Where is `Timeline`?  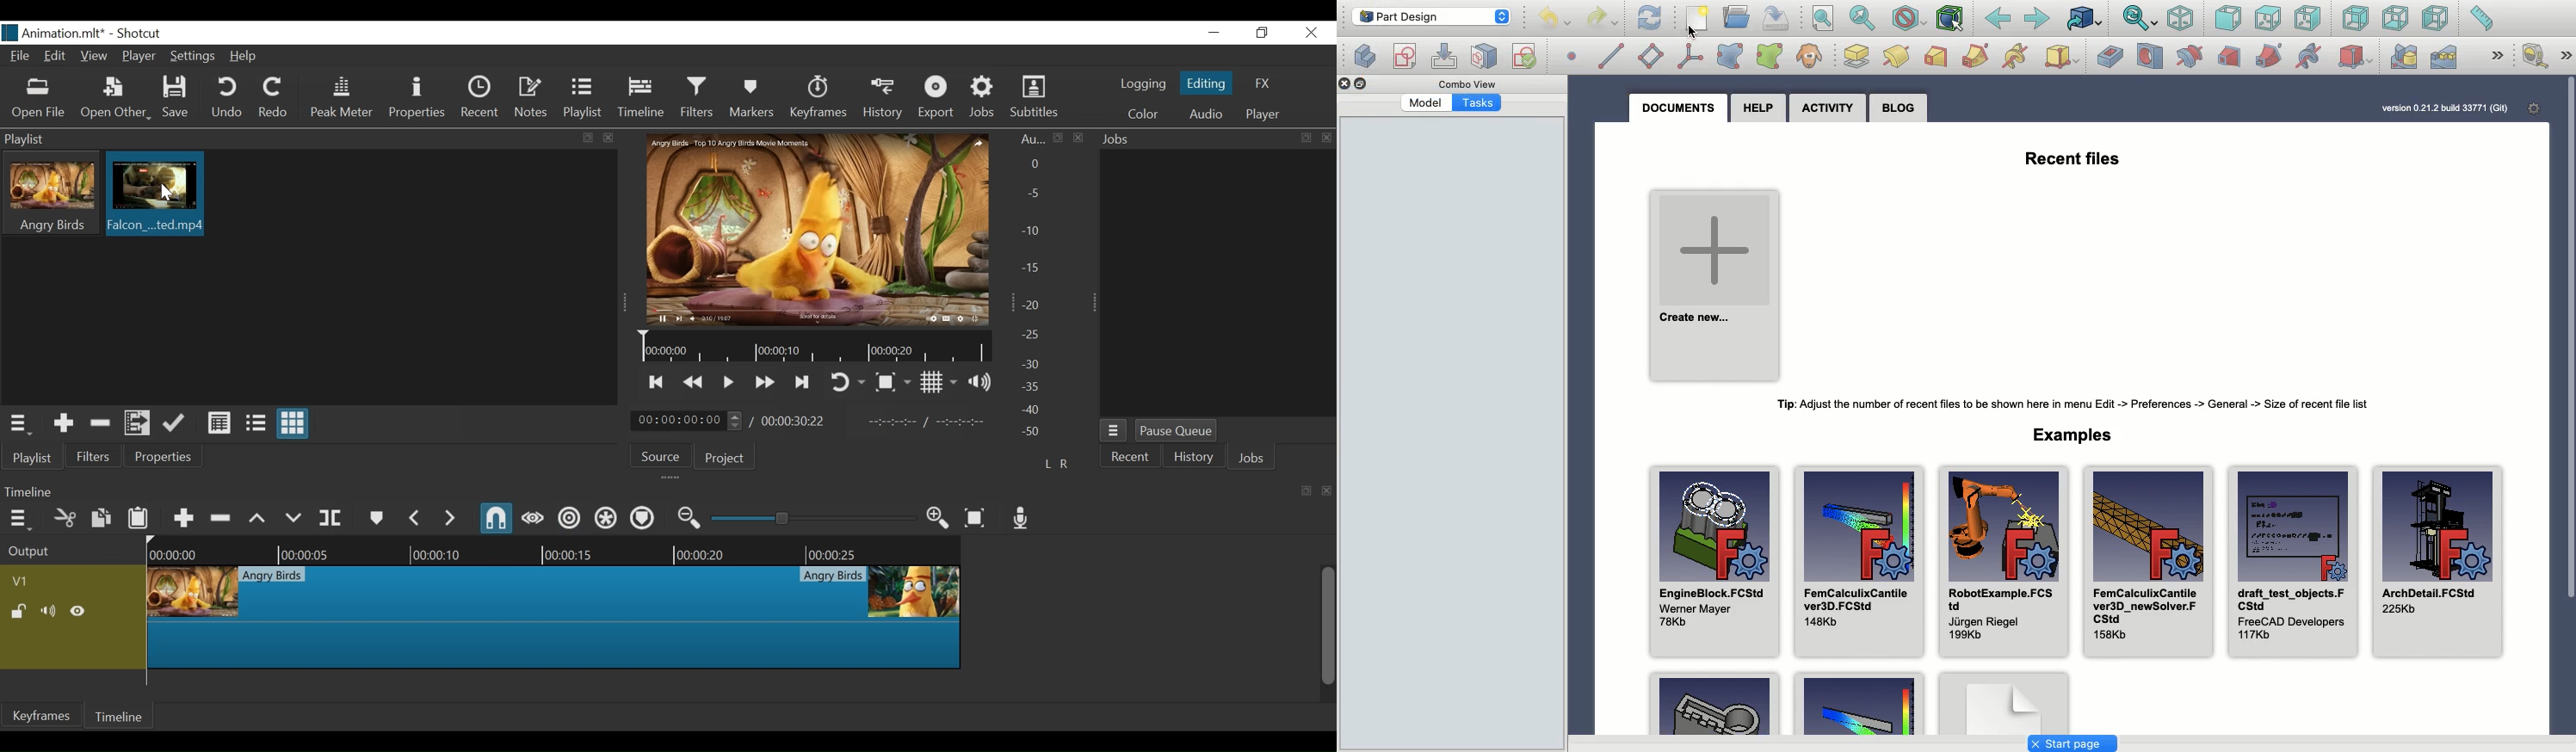 Timeline is located at coordinates (643, 98).